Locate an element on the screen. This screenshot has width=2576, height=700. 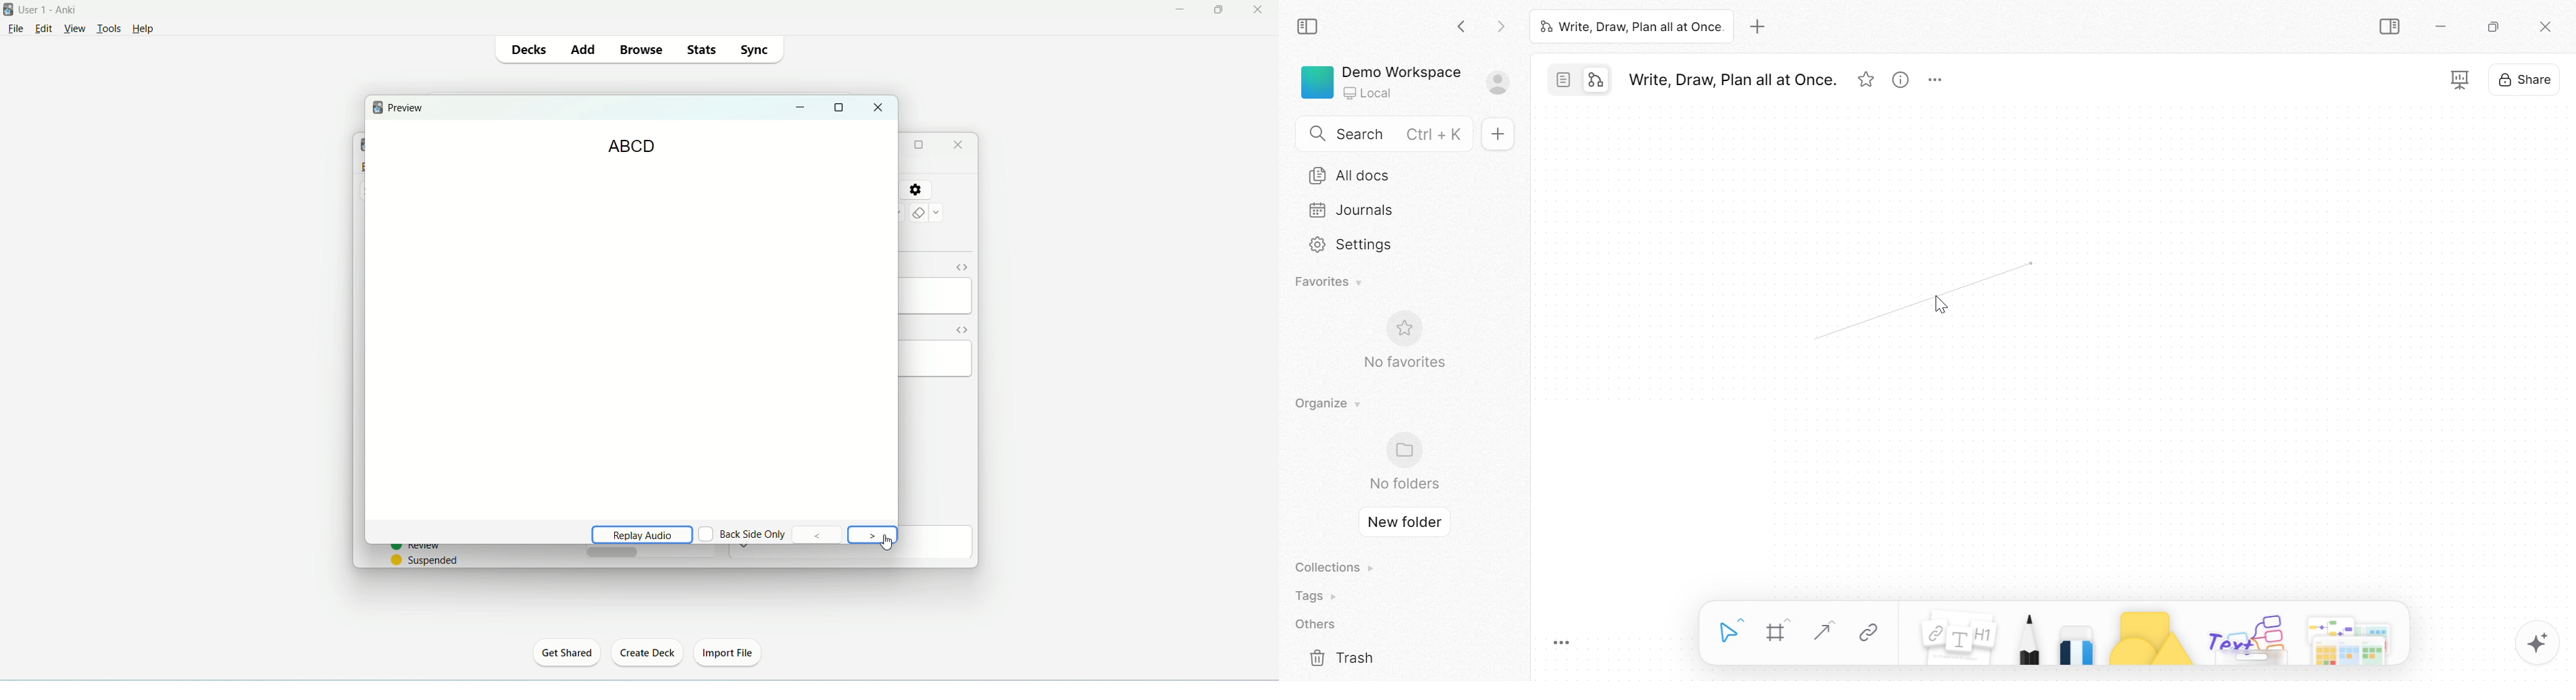
logo is located at coordinates (379, 107).